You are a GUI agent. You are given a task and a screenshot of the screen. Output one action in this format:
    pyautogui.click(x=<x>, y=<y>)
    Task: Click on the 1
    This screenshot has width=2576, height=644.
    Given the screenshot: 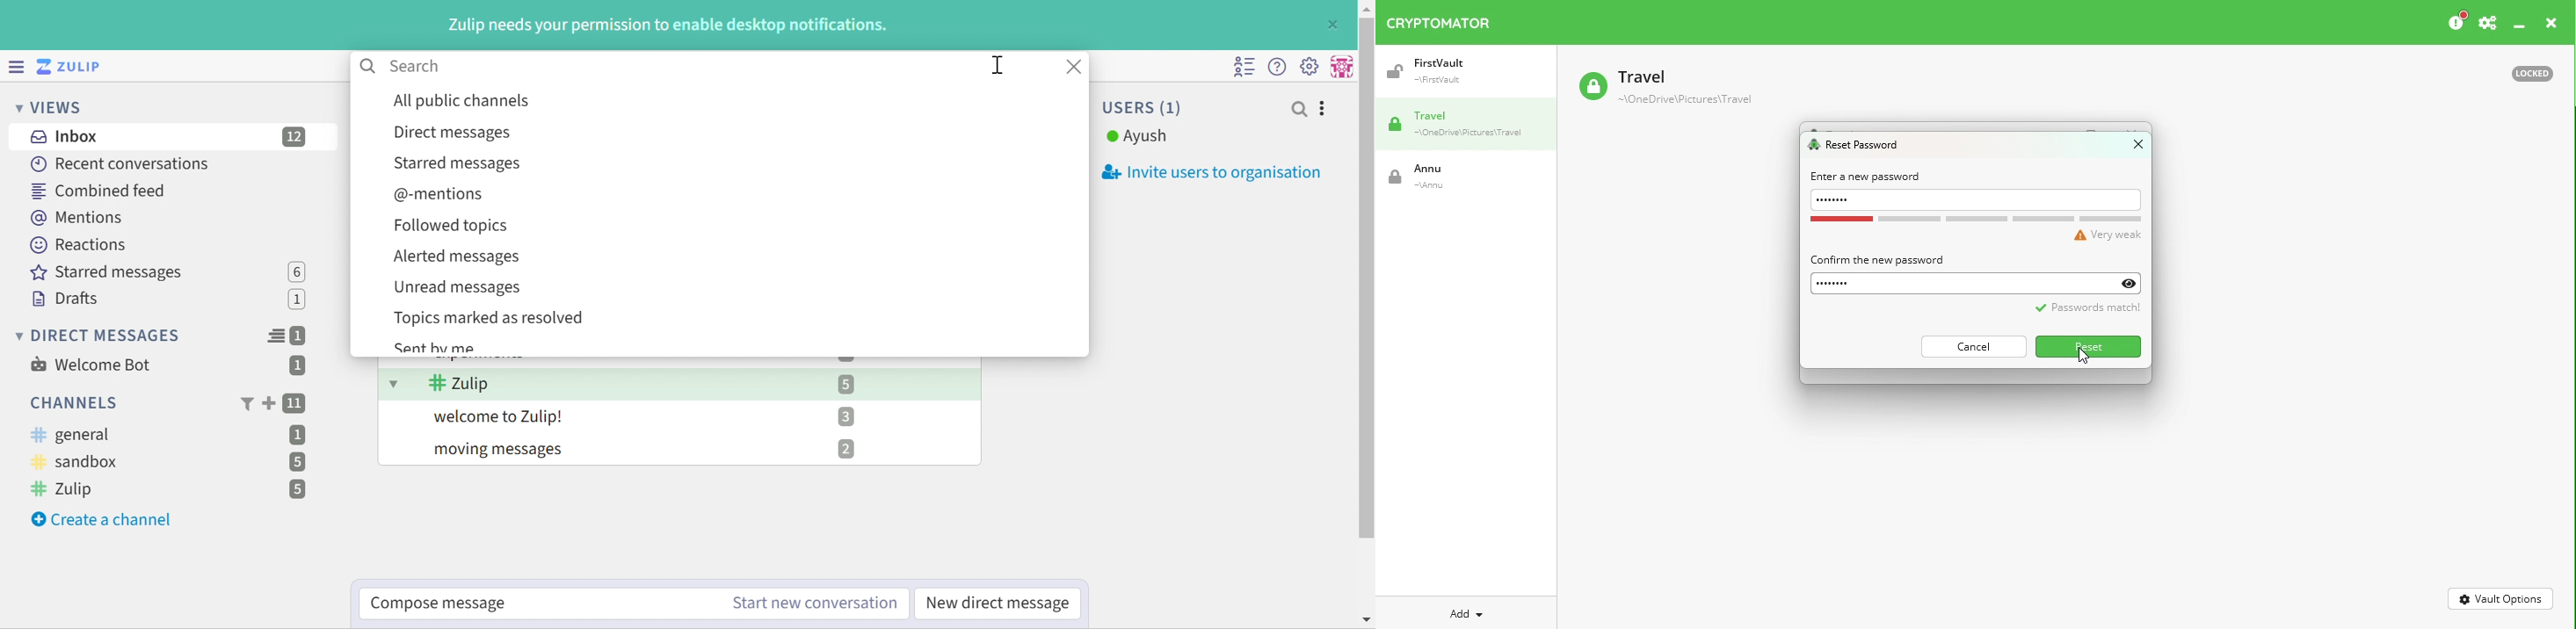 What is the action you would take?
    pyautogui.click(x=300, y=301)
    